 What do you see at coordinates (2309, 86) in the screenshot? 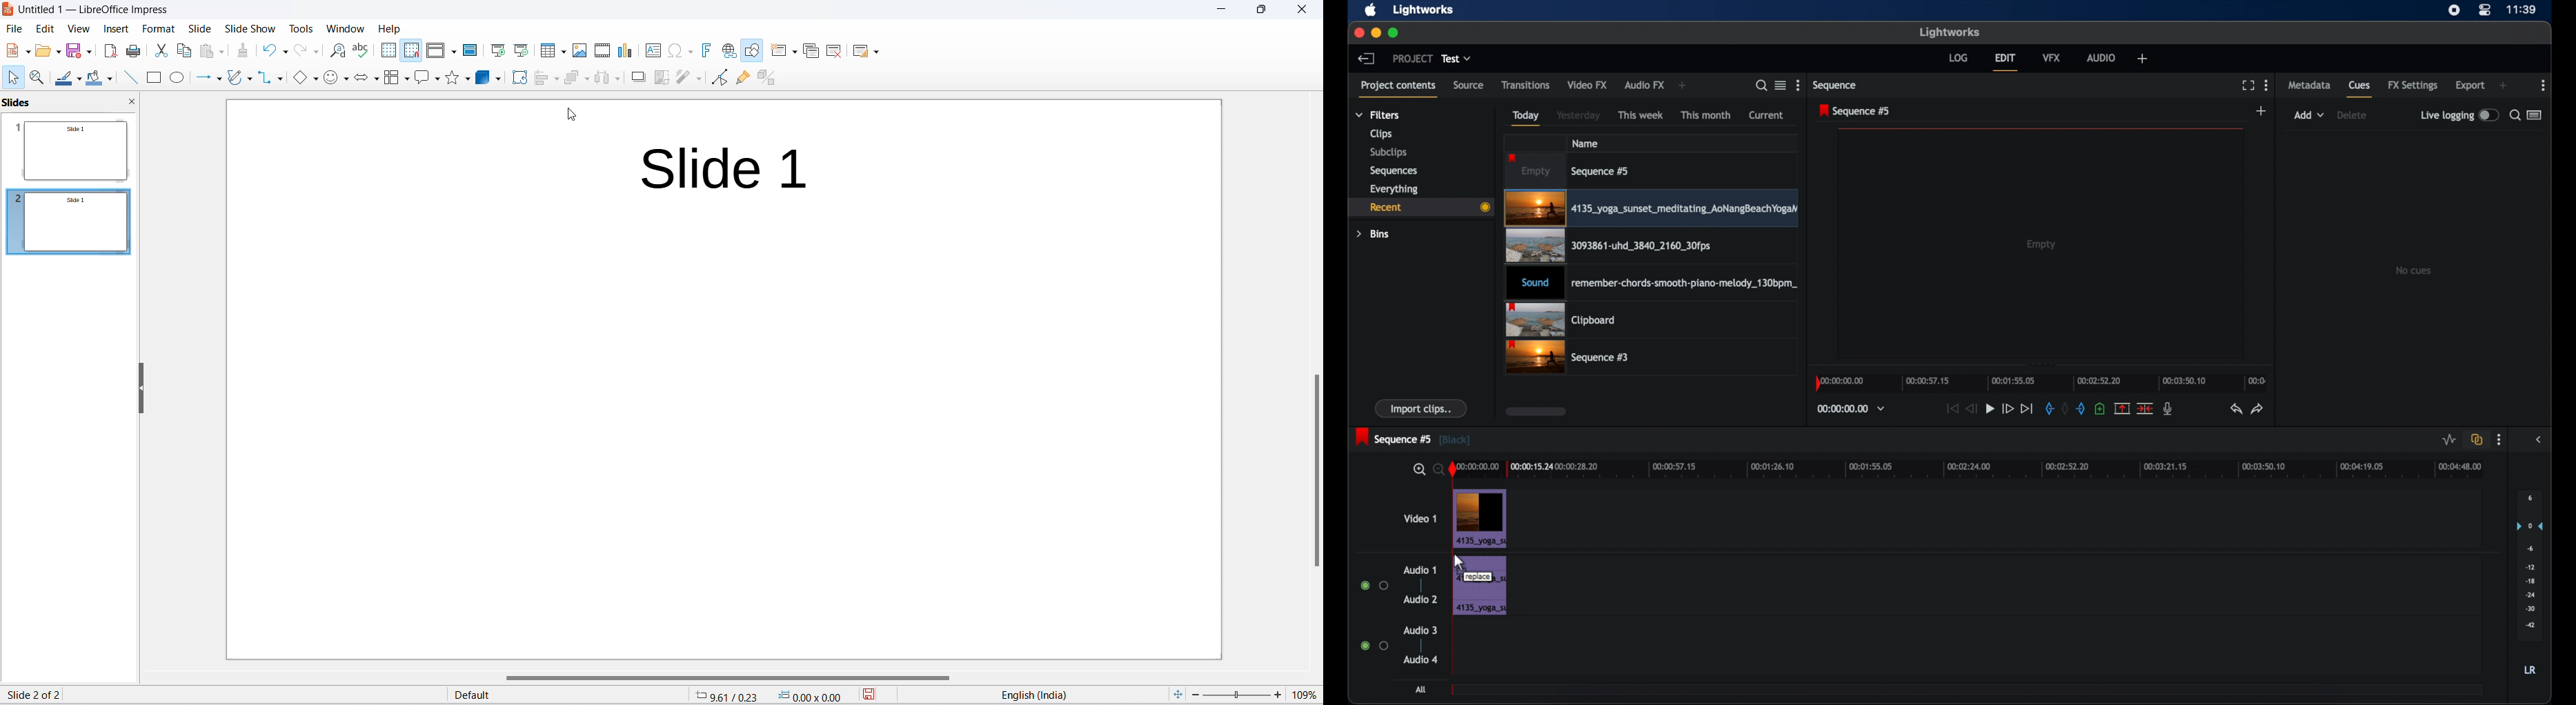
I see `metadata` at bounding box center [2309, 86].